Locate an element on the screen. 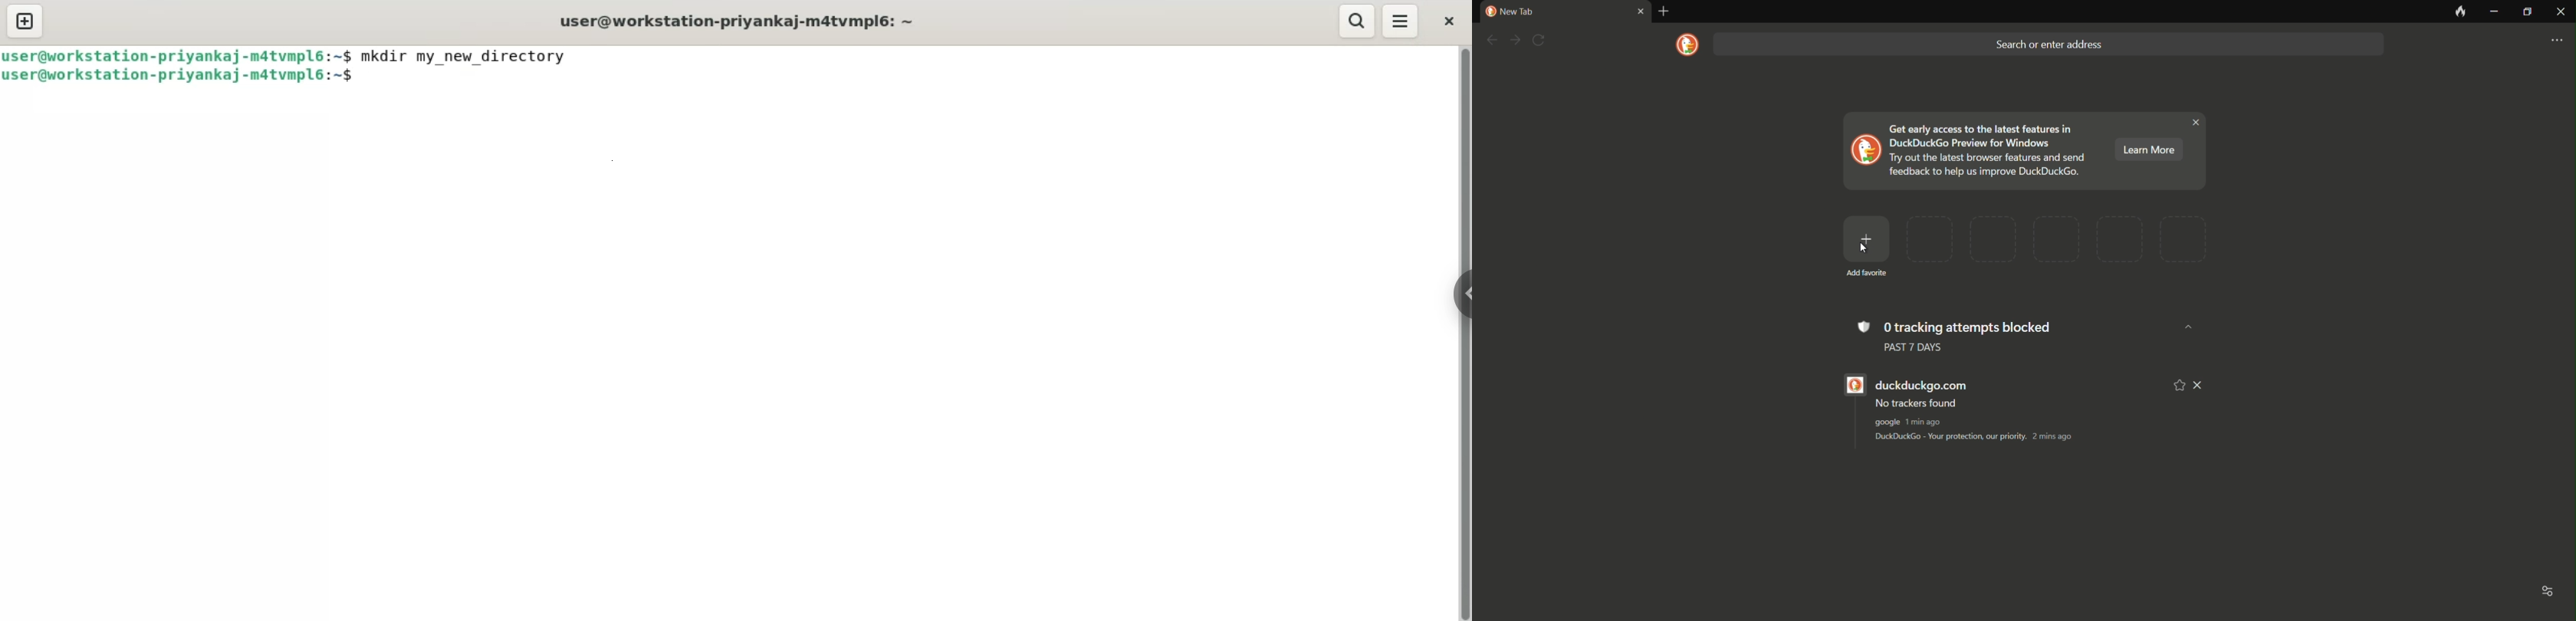 The width and height of the screenshot is (2576, 644). mkdir my_new_directory is located at coordinates (471, 55).